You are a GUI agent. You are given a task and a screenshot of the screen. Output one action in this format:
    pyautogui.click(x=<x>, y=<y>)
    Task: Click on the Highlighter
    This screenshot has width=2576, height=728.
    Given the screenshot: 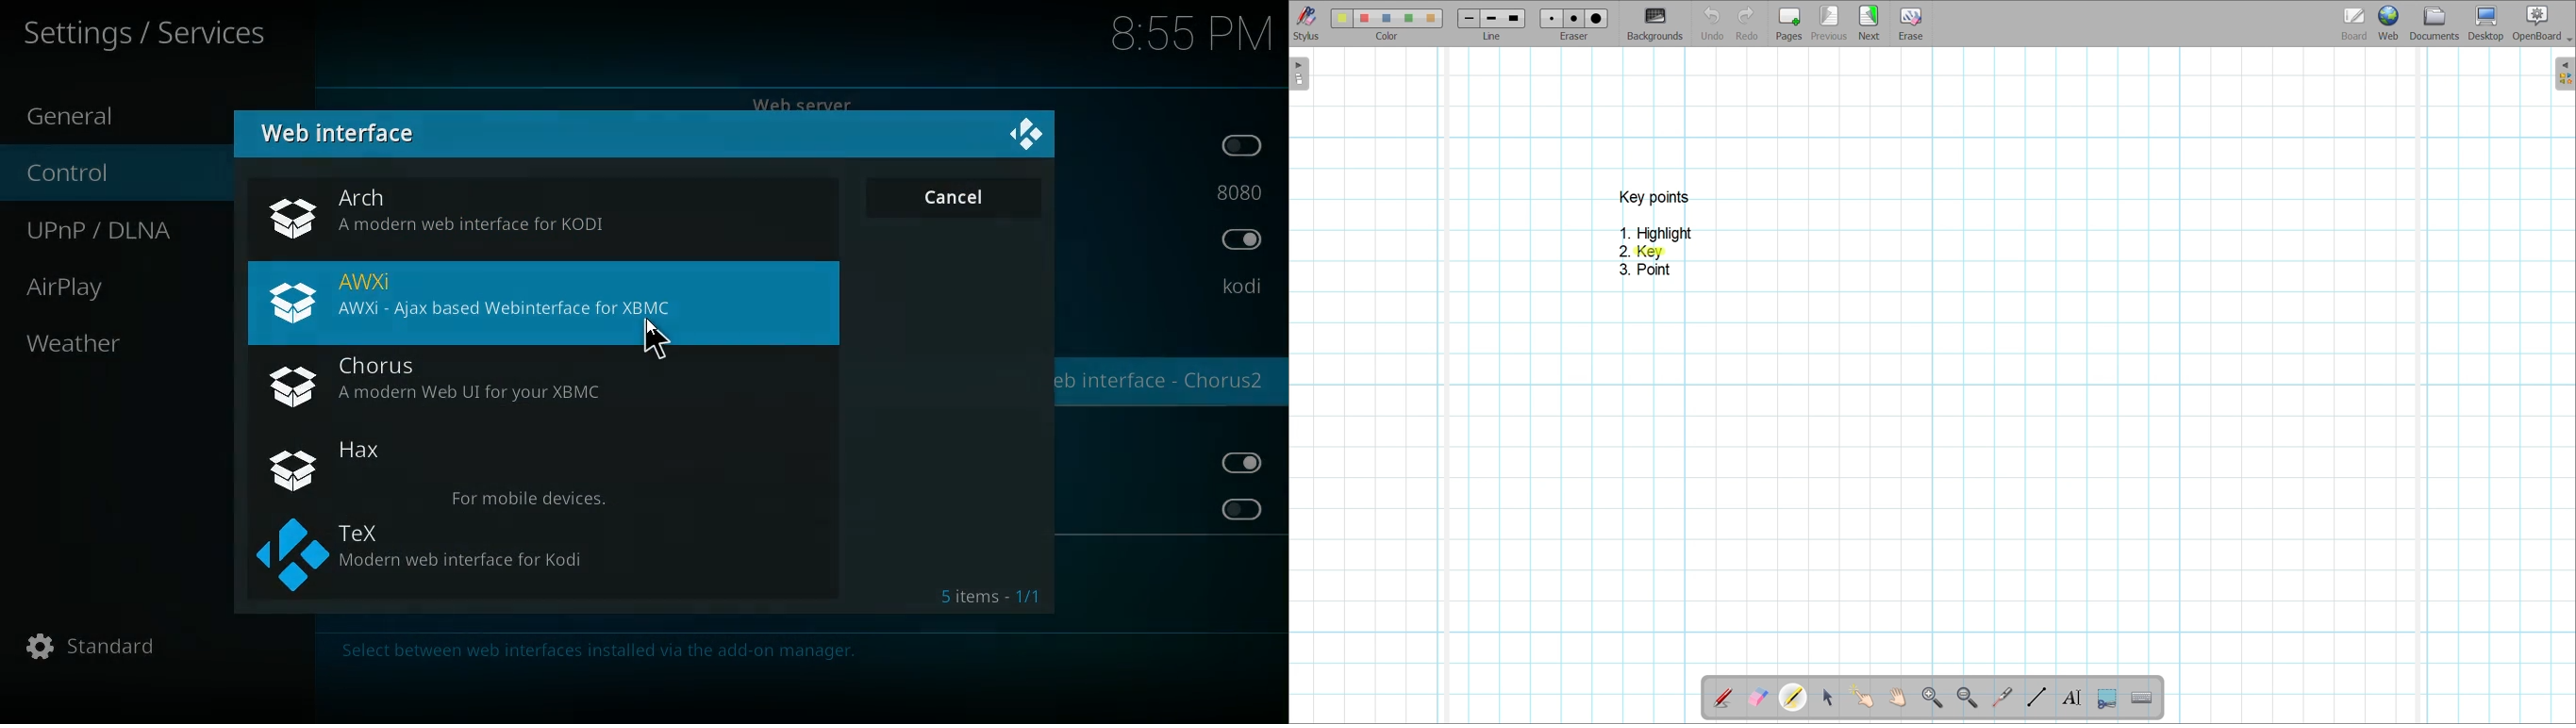 What is the action you would take?
    pyautogui.click(x=1793, y=697)
    